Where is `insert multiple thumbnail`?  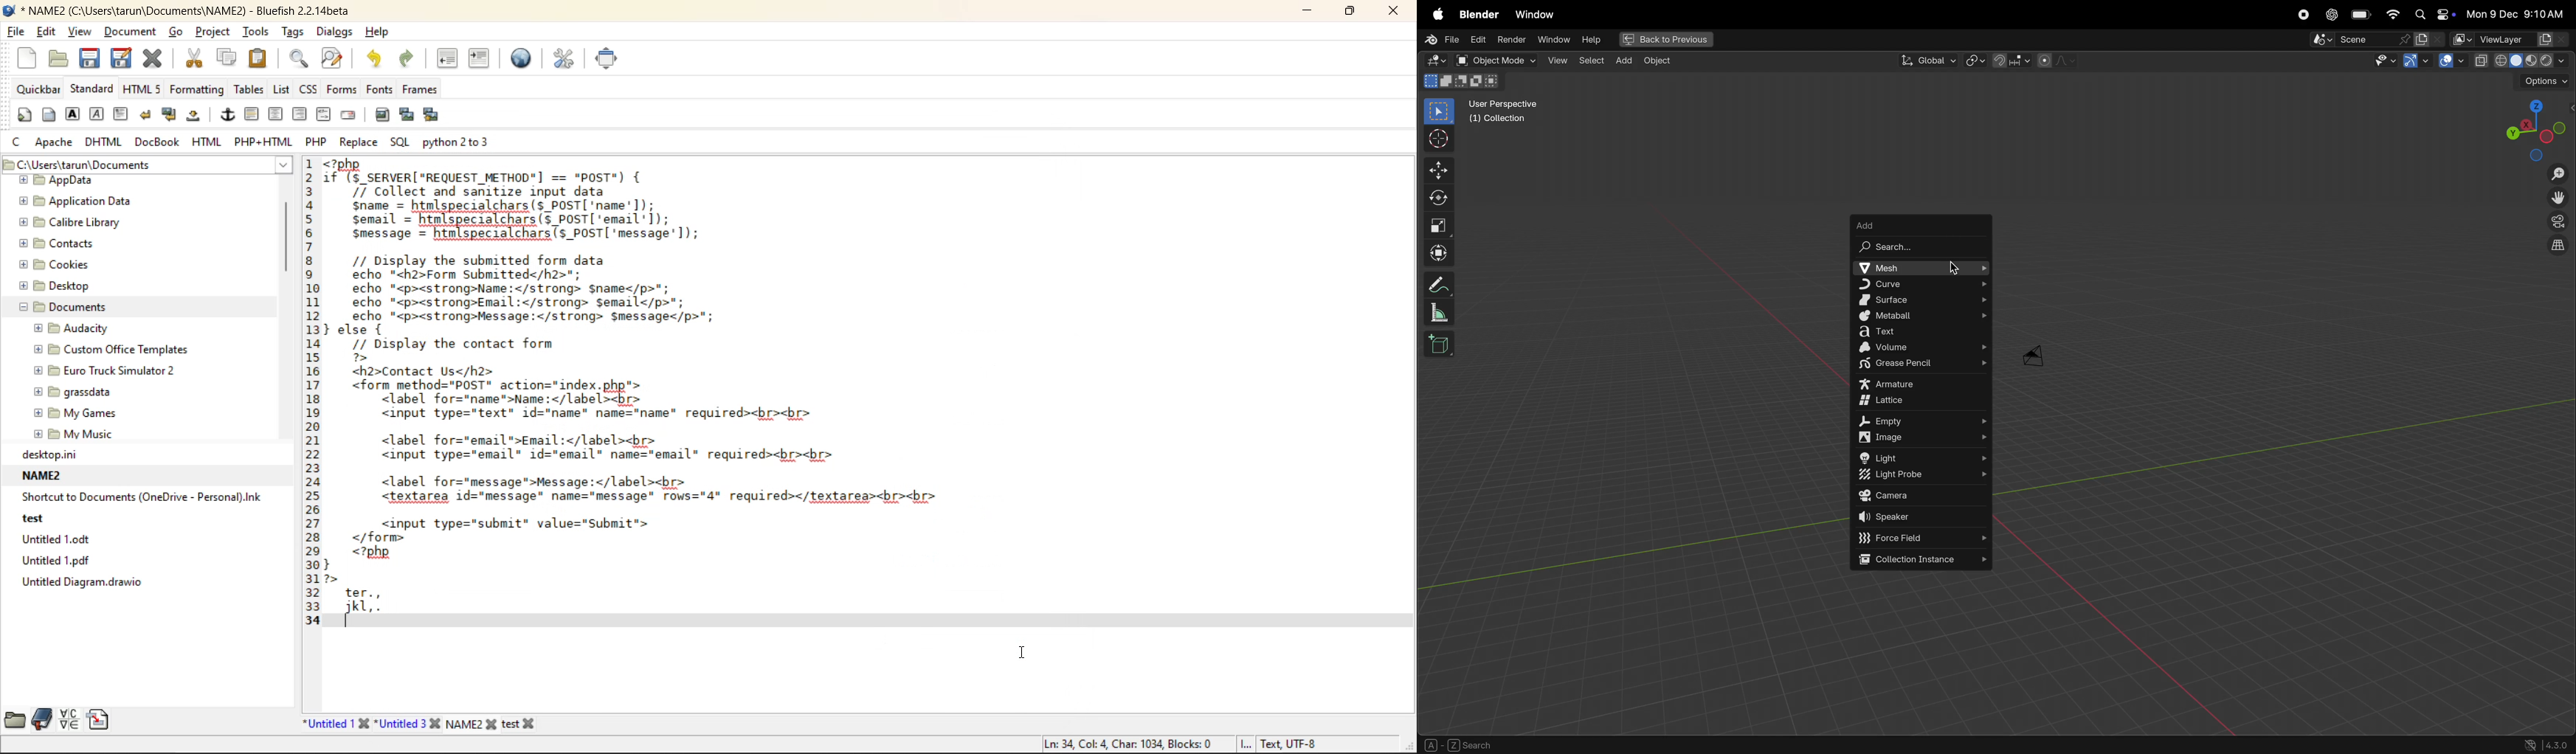
insert multiple thumbnail is located at coordinates (429, 115).